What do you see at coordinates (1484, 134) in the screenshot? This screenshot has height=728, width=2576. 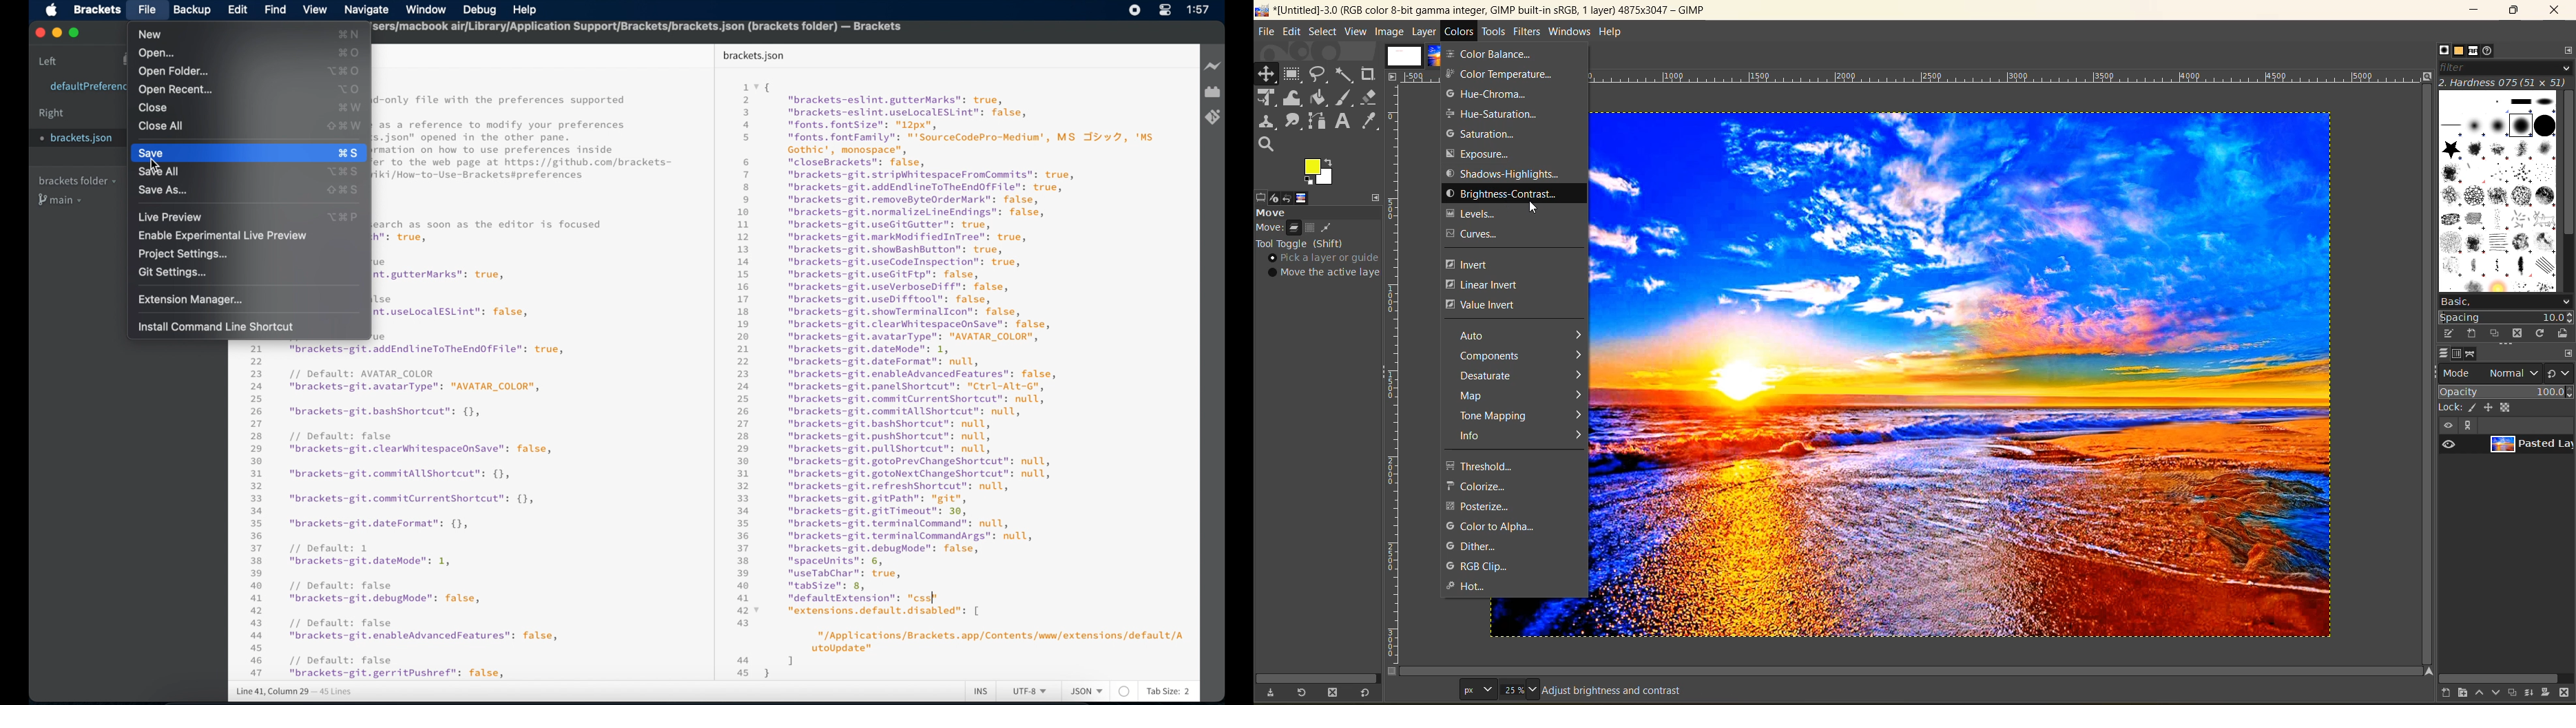 I see `saturation` at bounding box center [1484, 134].